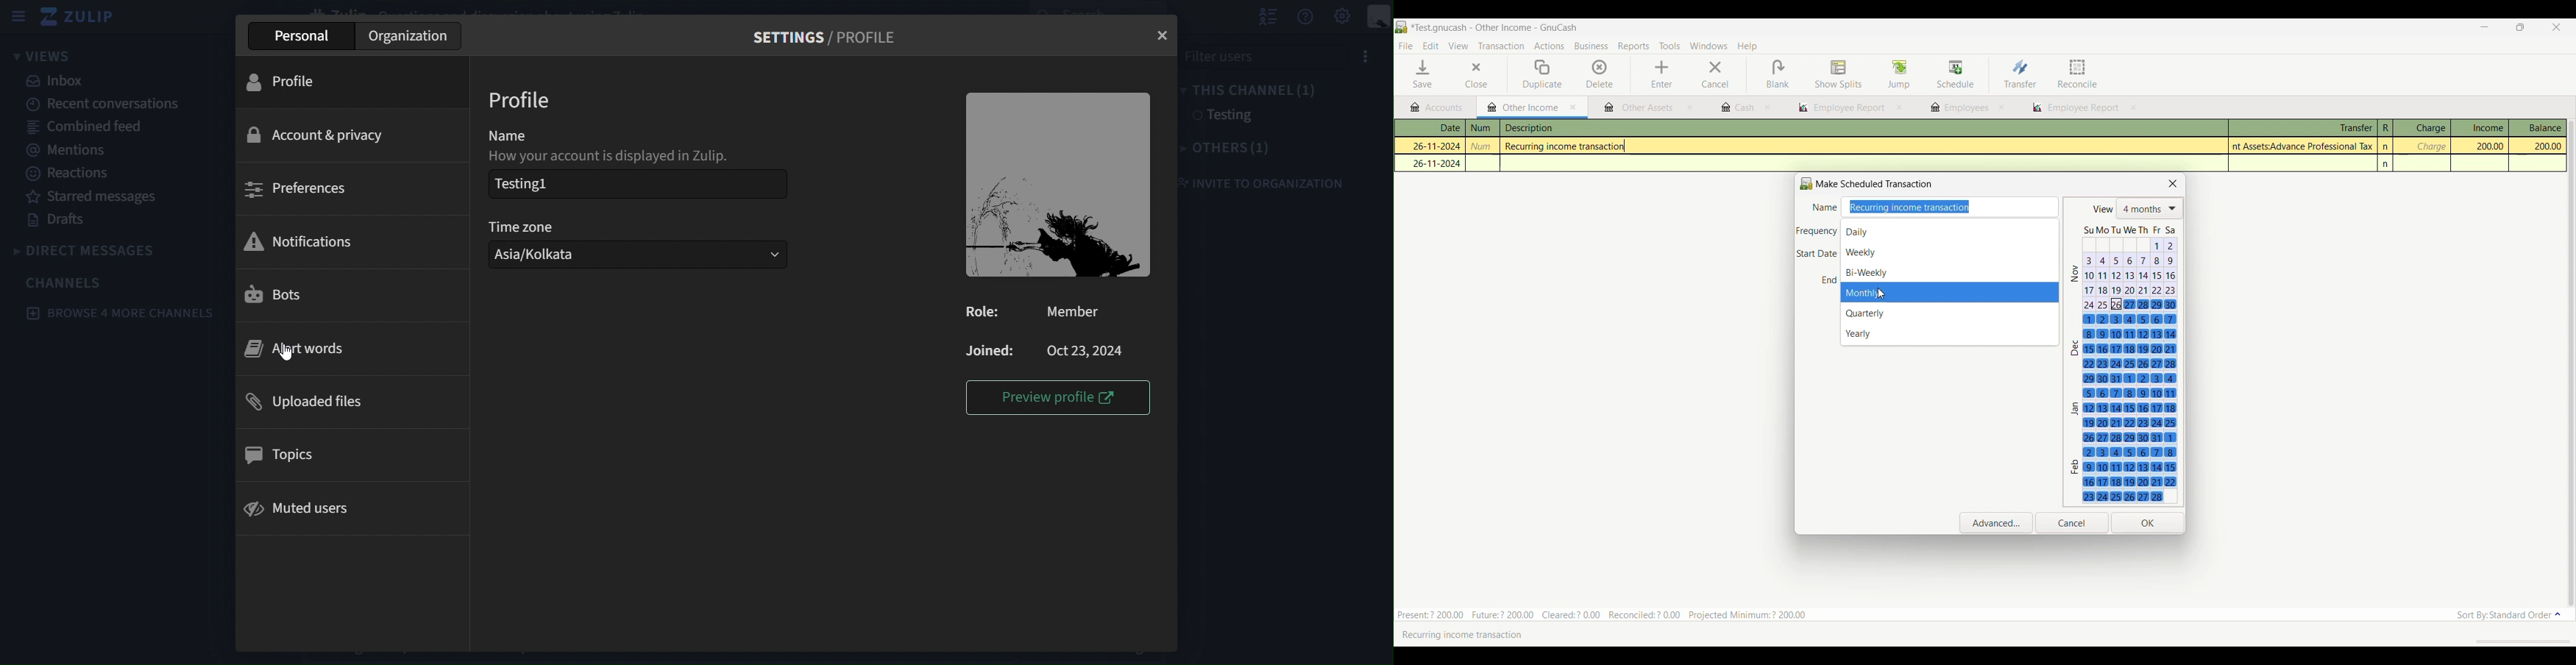 The width and height of the screenshot is (2576, 672). I want to click on How your account is displayed in Zulip., so click(618, 157).